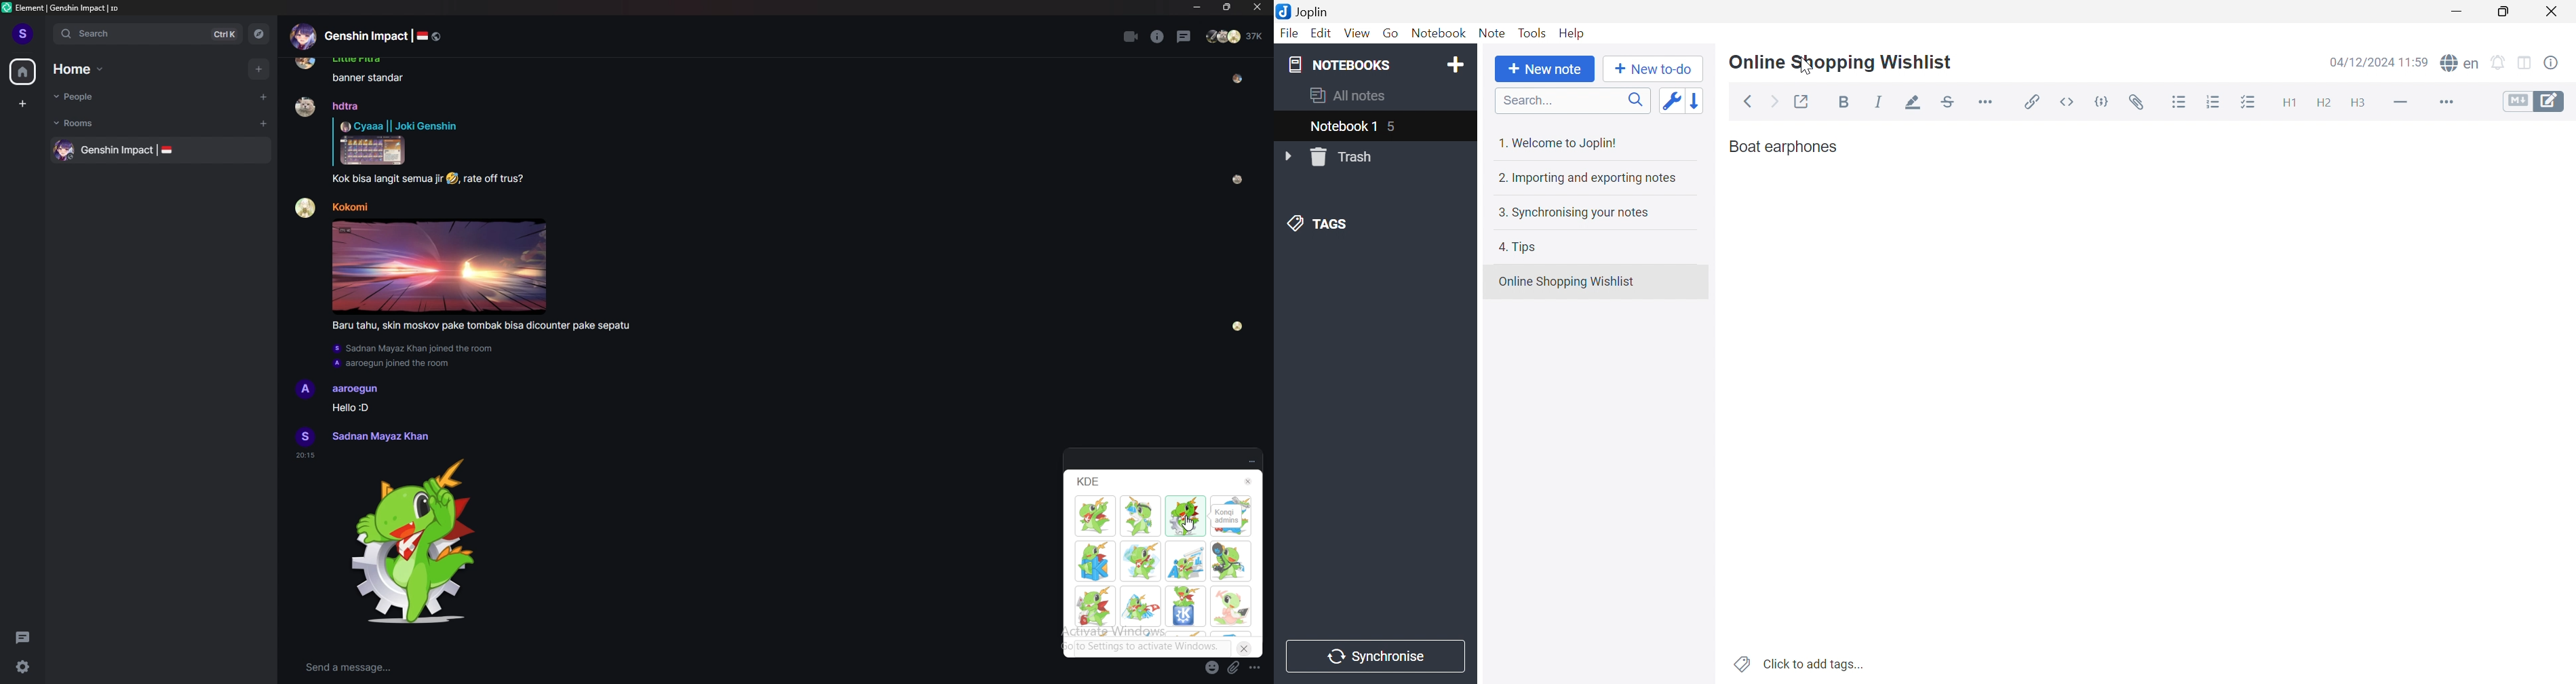 This screenshot has width=2576, height=700. What do you see at coordinates (1841, 63) in the screenshot?
I see `Online Shopping Wishlist` at bounding box center [1841, 63].